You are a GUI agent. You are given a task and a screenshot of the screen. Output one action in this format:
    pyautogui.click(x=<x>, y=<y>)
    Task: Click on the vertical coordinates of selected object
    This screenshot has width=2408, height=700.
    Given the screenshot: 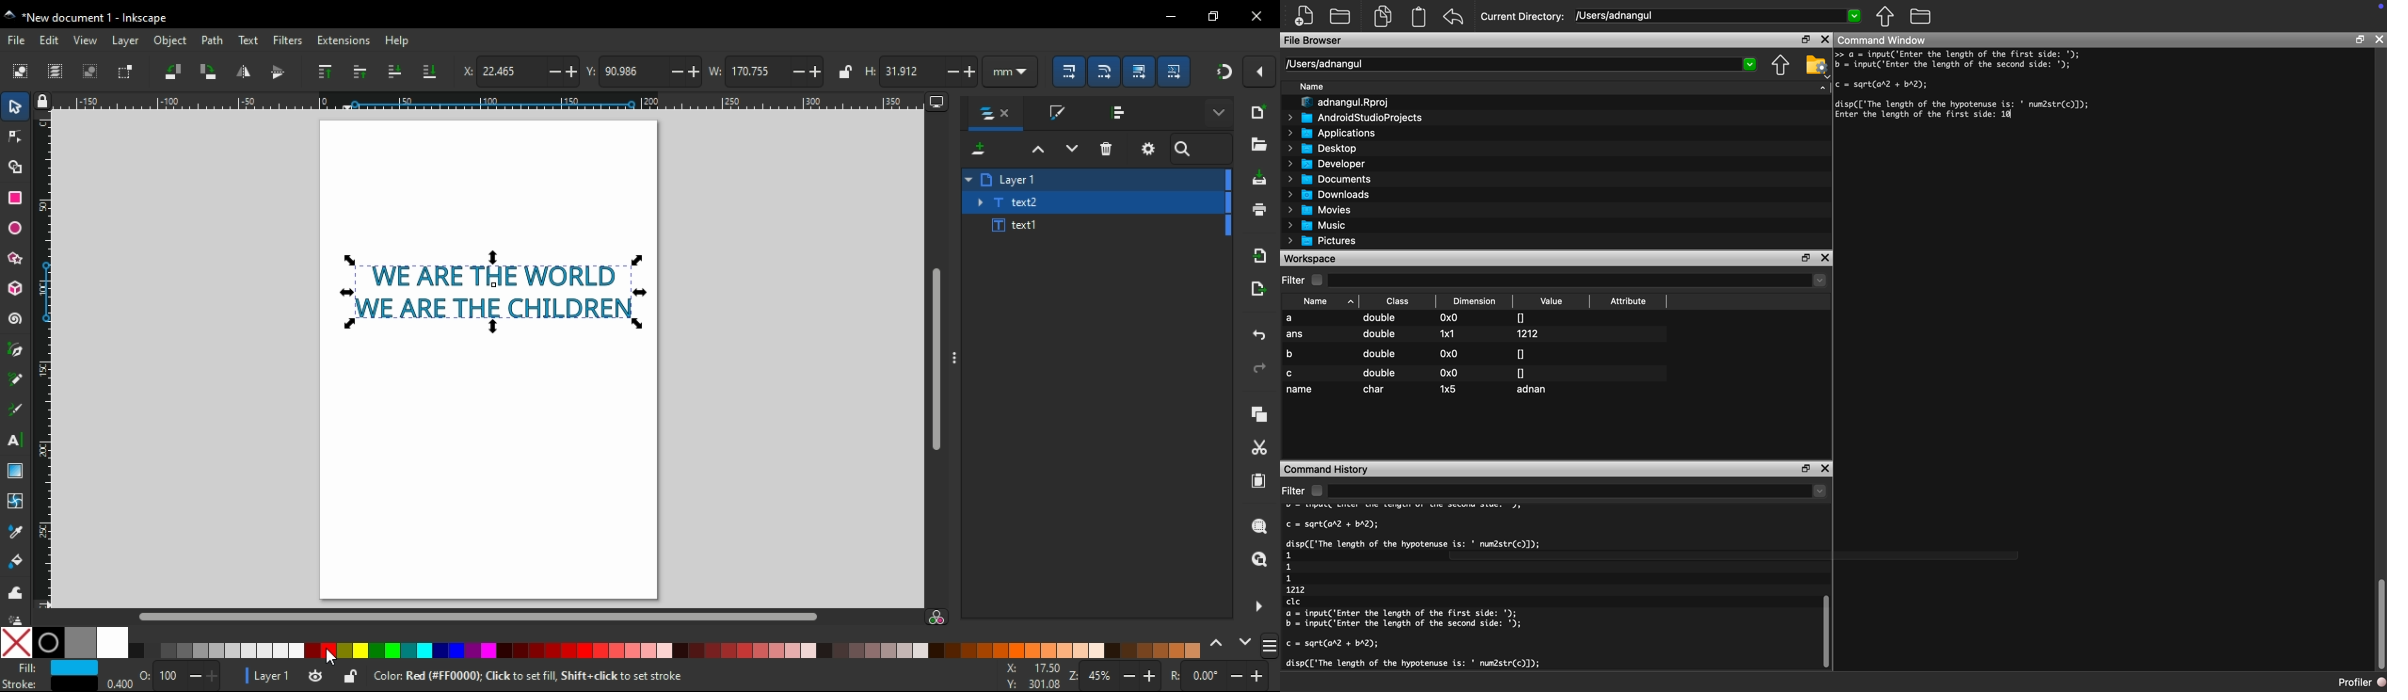 What is the action you would take?
    pyautogui.click(x=644, y=69)
    